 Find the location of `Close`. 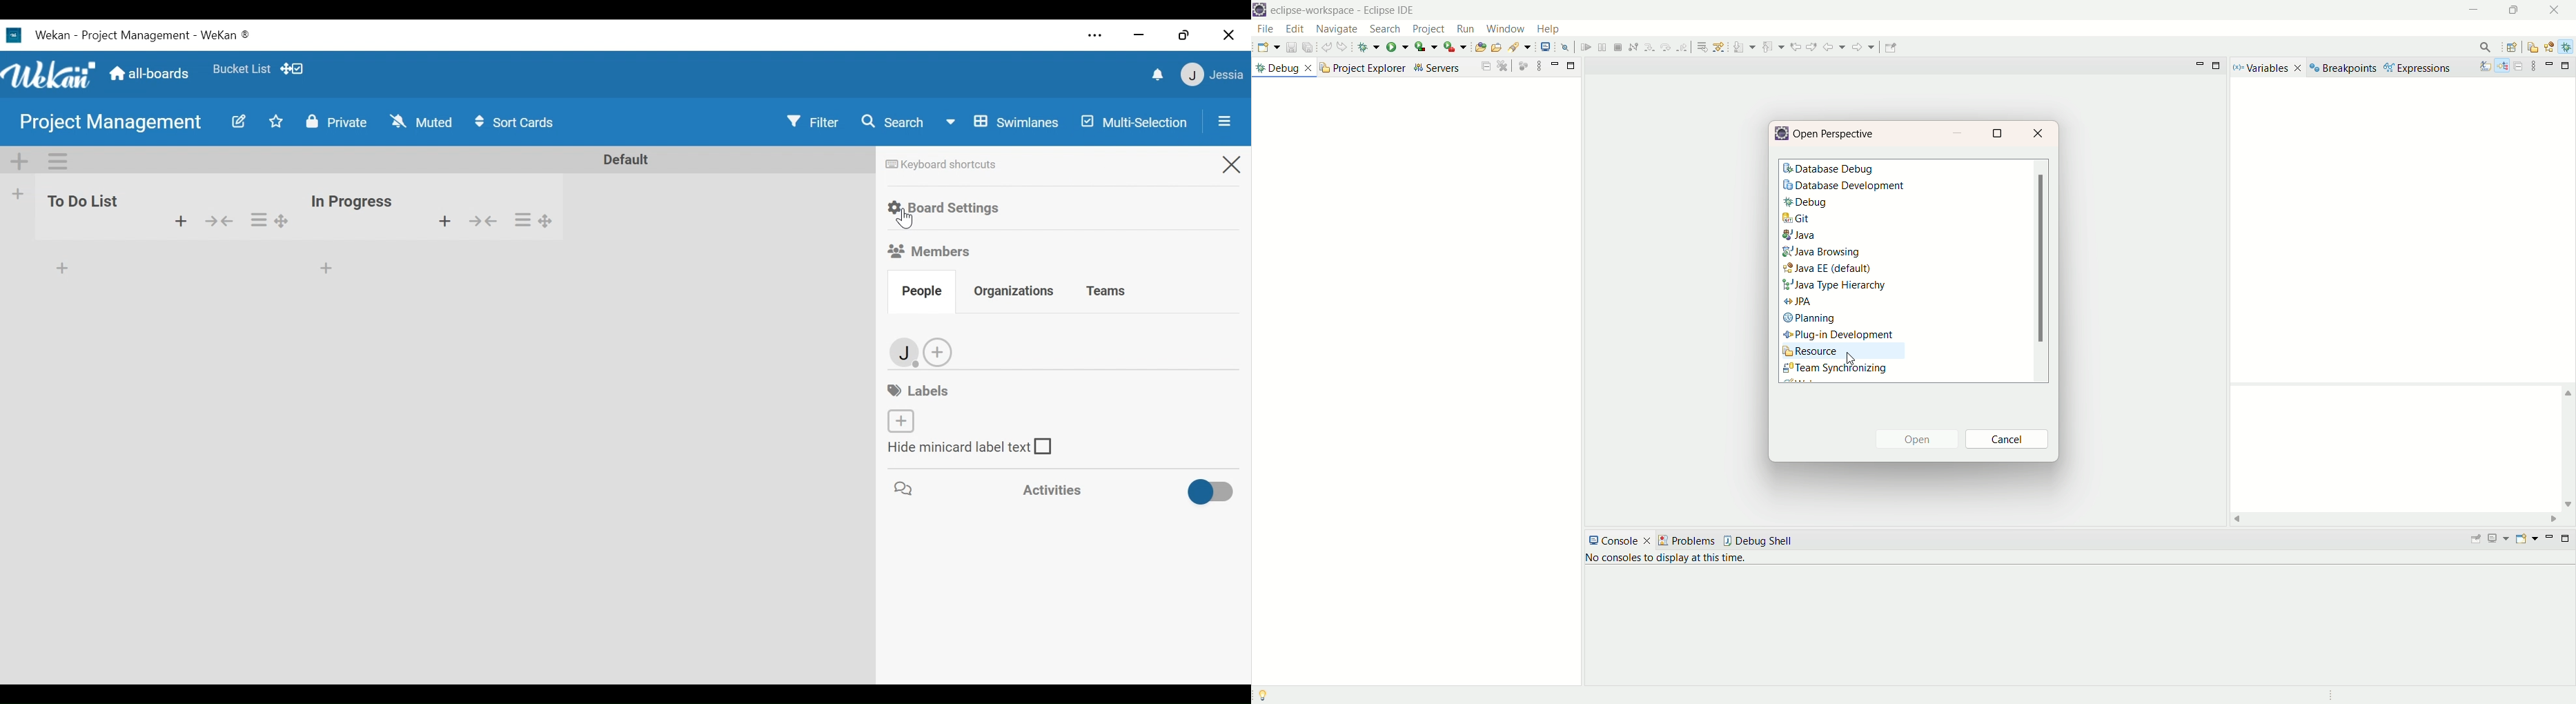

Close is located at coordinates (1230, 35).